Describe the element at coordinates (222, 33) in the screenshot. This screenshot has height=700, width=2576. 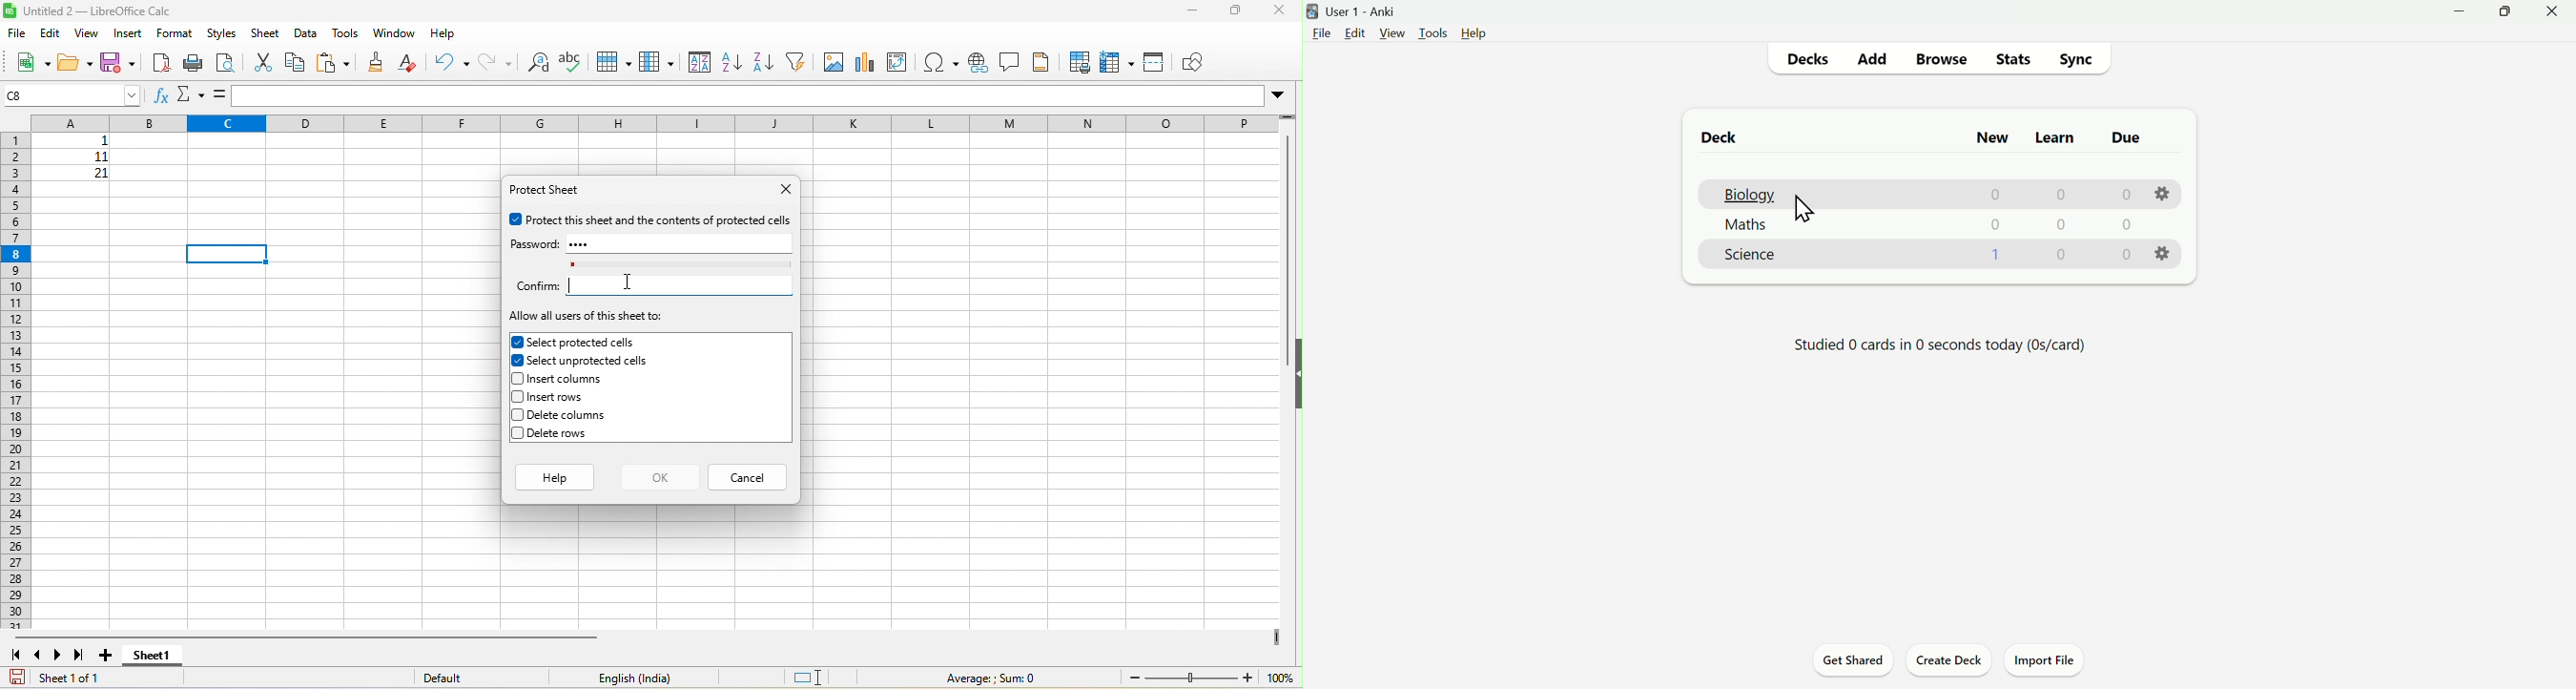
I see `styles` at that location.